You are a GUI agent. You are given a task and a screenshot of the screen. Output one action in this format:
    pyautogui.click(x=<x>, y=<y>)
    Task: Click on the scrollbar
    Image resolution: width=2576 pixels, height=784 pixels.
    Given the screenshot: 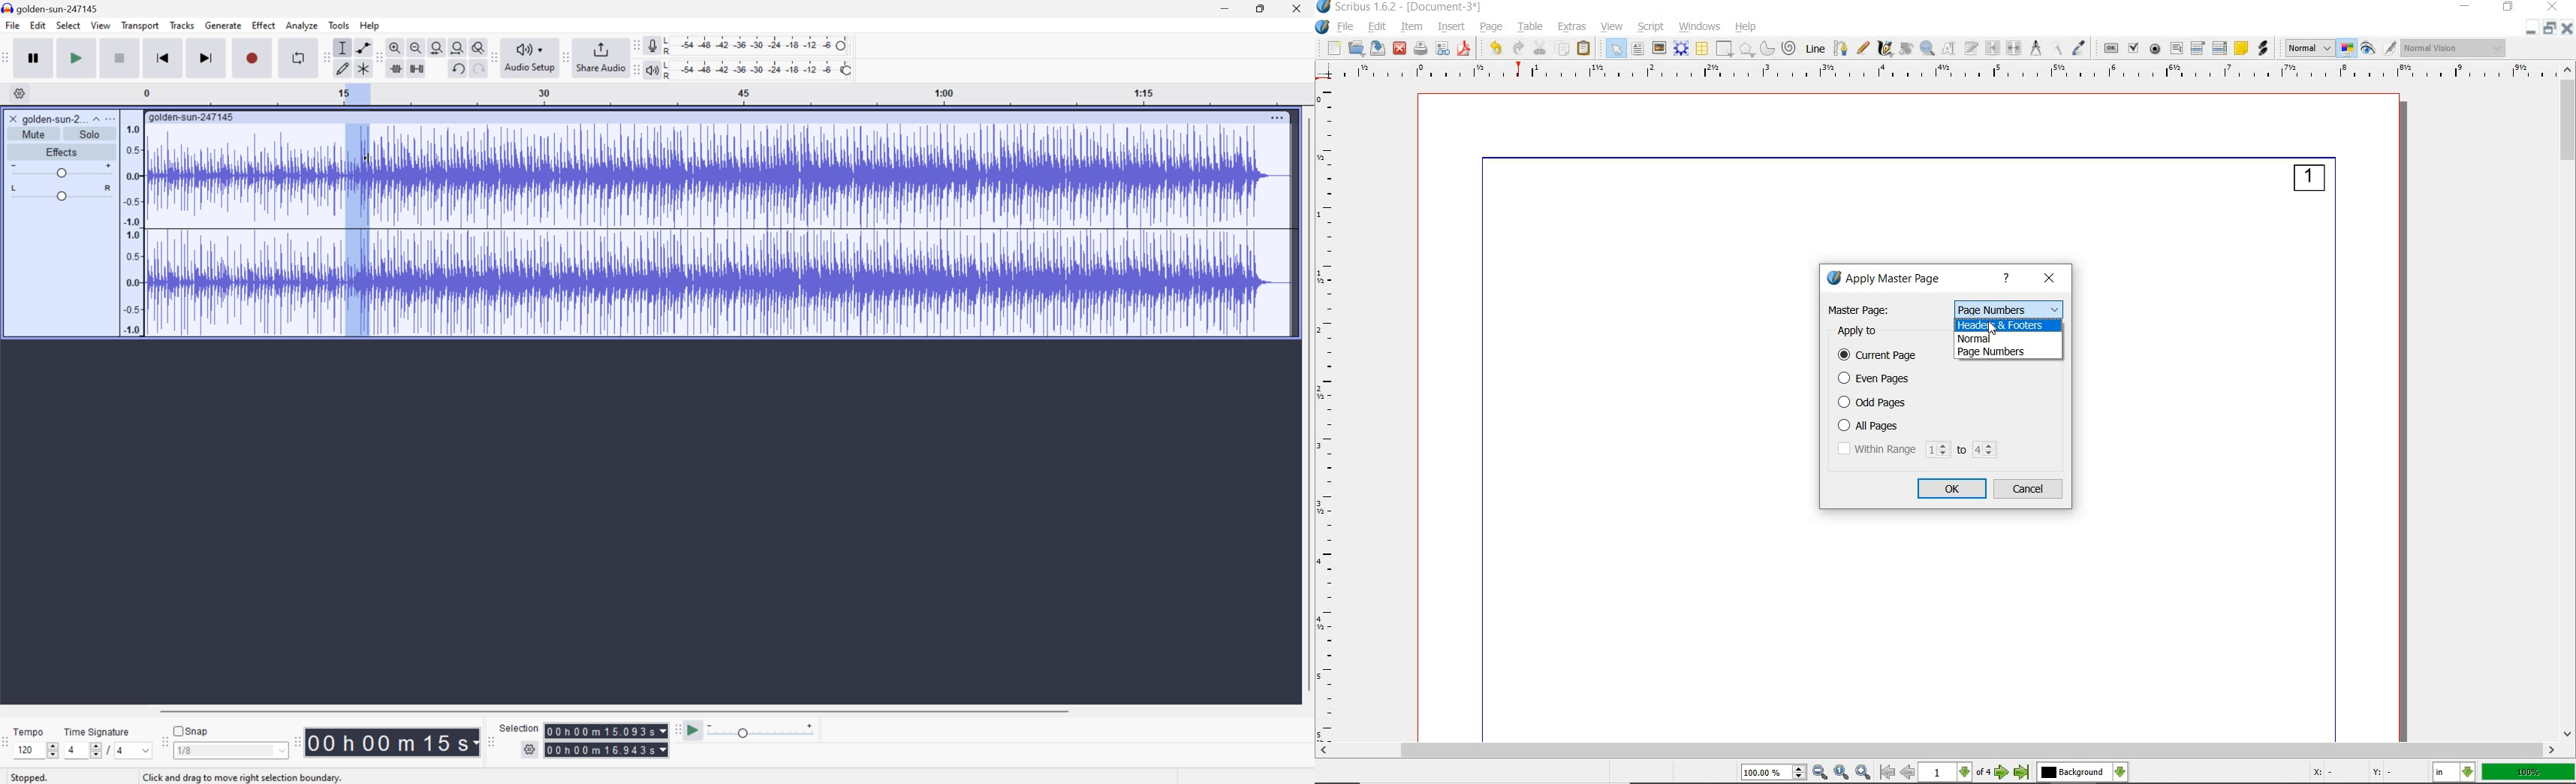 What is the action you would take?
    pyautogui.click(x=1938, y=750)
    